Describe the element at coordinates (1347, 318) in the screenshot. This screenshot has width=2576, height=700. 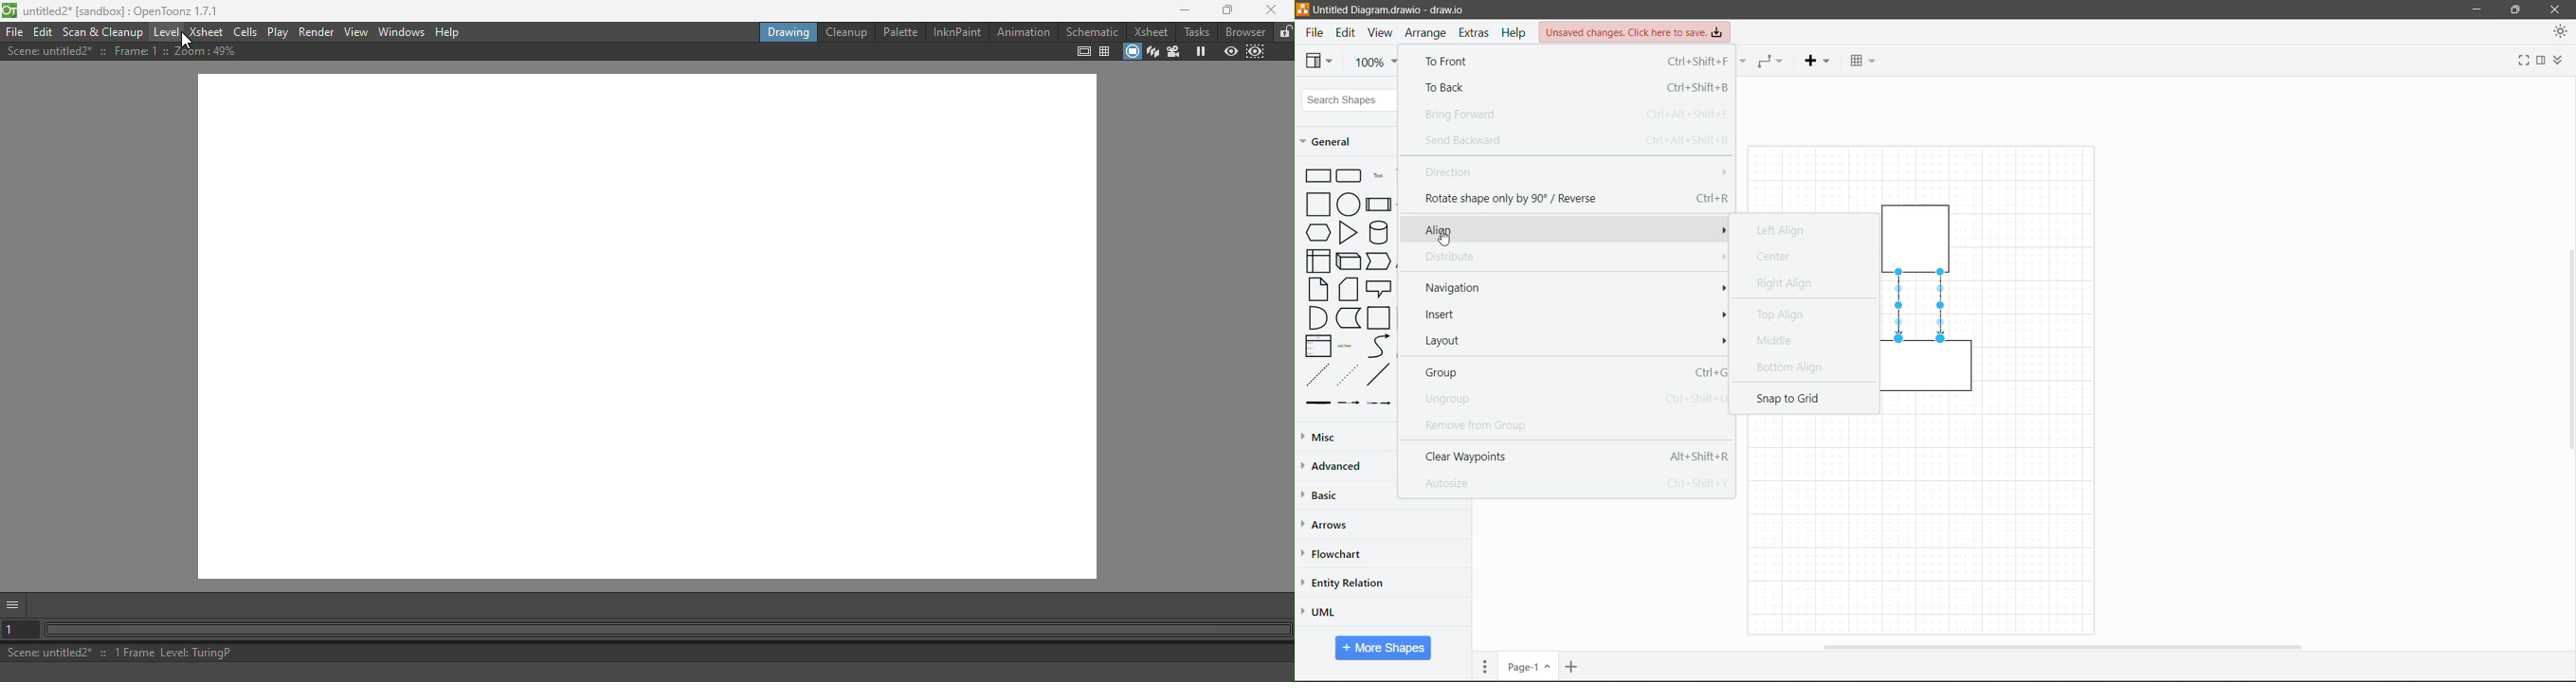
I see `Data Storage` at that location.